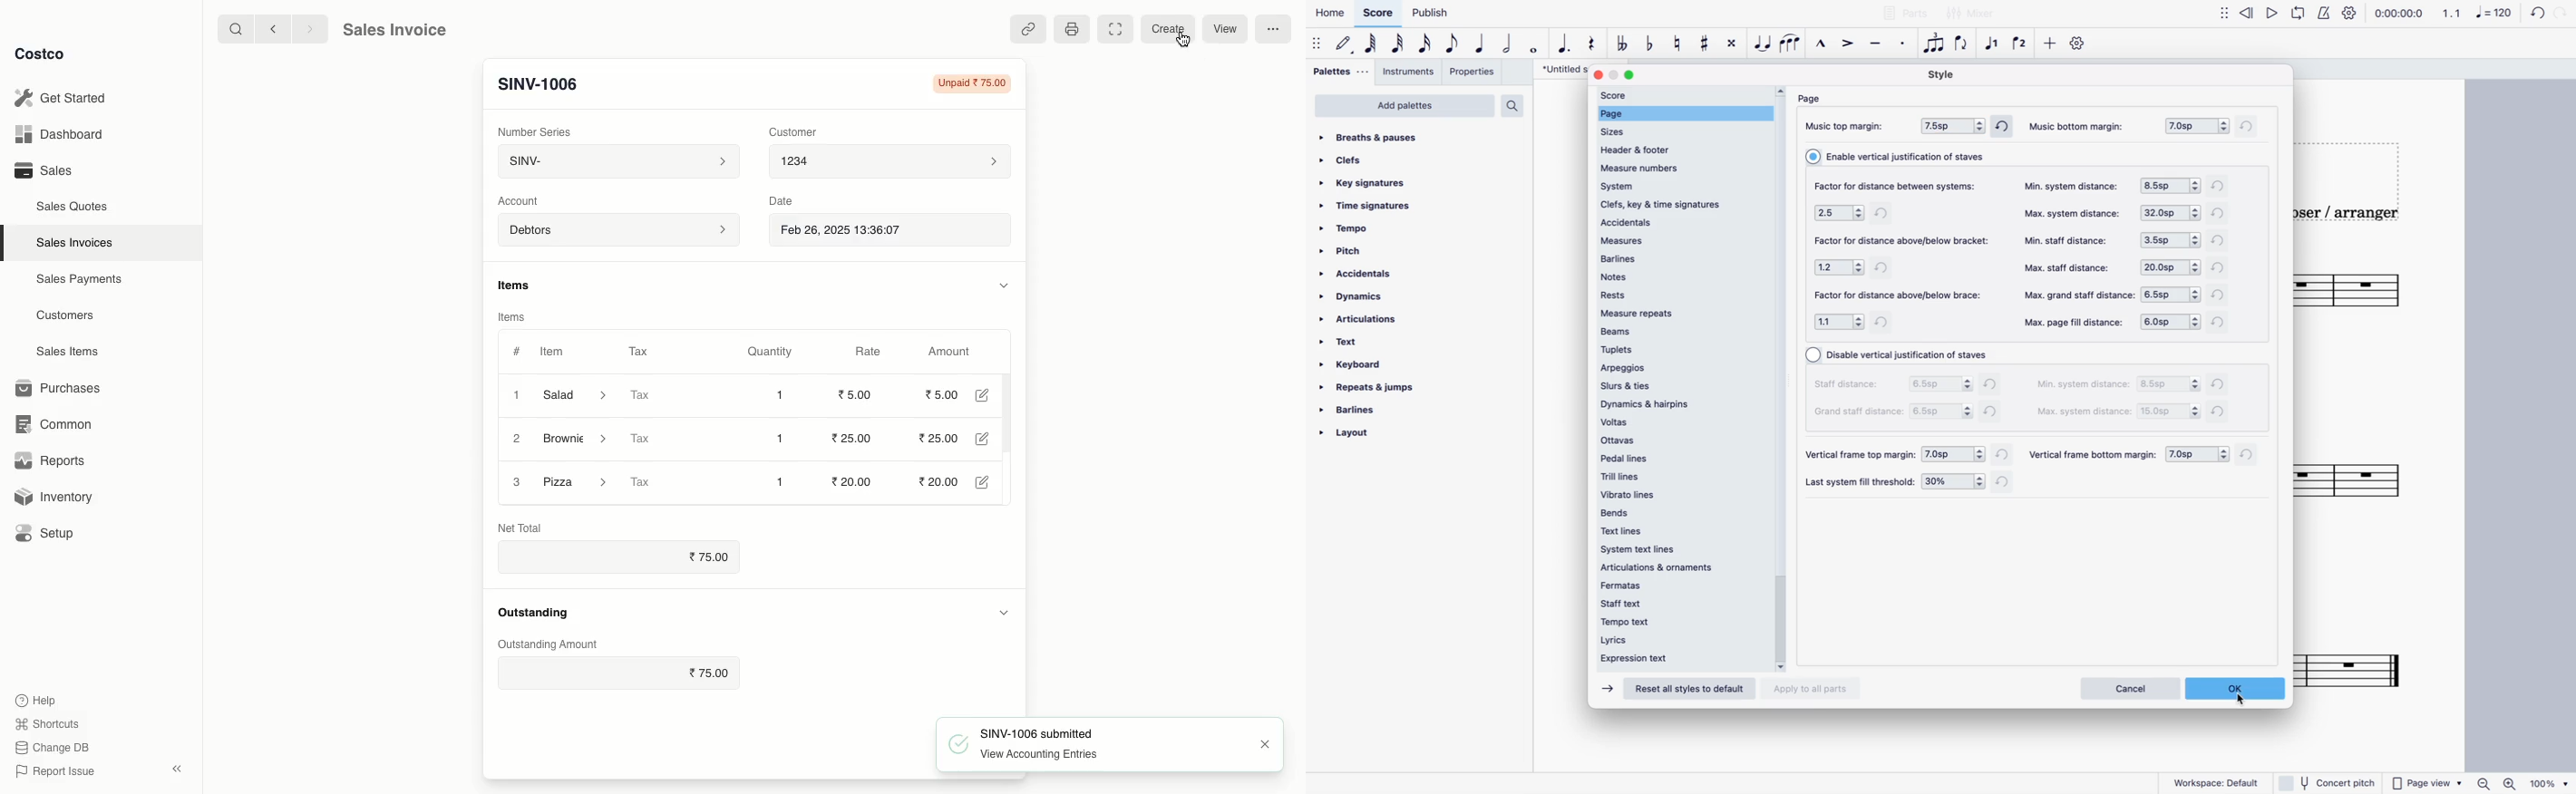  What do you see at coordinates (1876, 45) in the screenshot?
I see `tenuto` at bounding box center [1876, 45].